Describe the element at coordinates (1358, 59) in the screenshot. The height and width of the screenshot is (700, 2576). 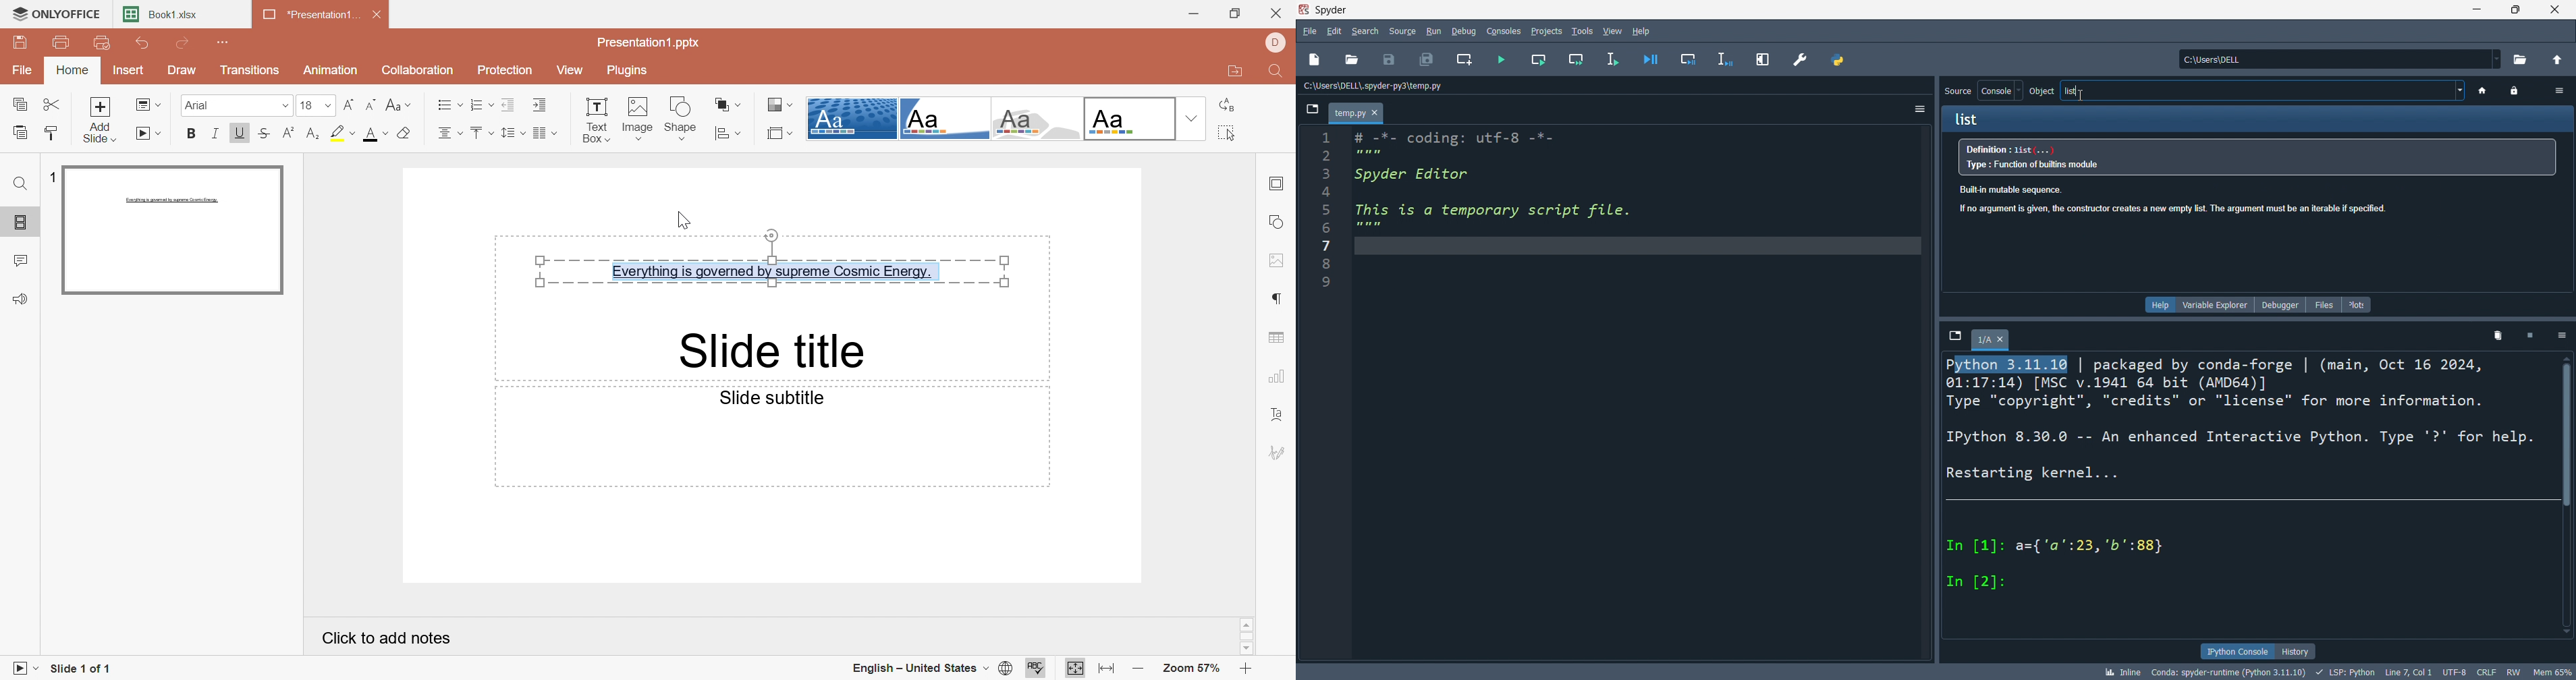
I see `open file` at that location.